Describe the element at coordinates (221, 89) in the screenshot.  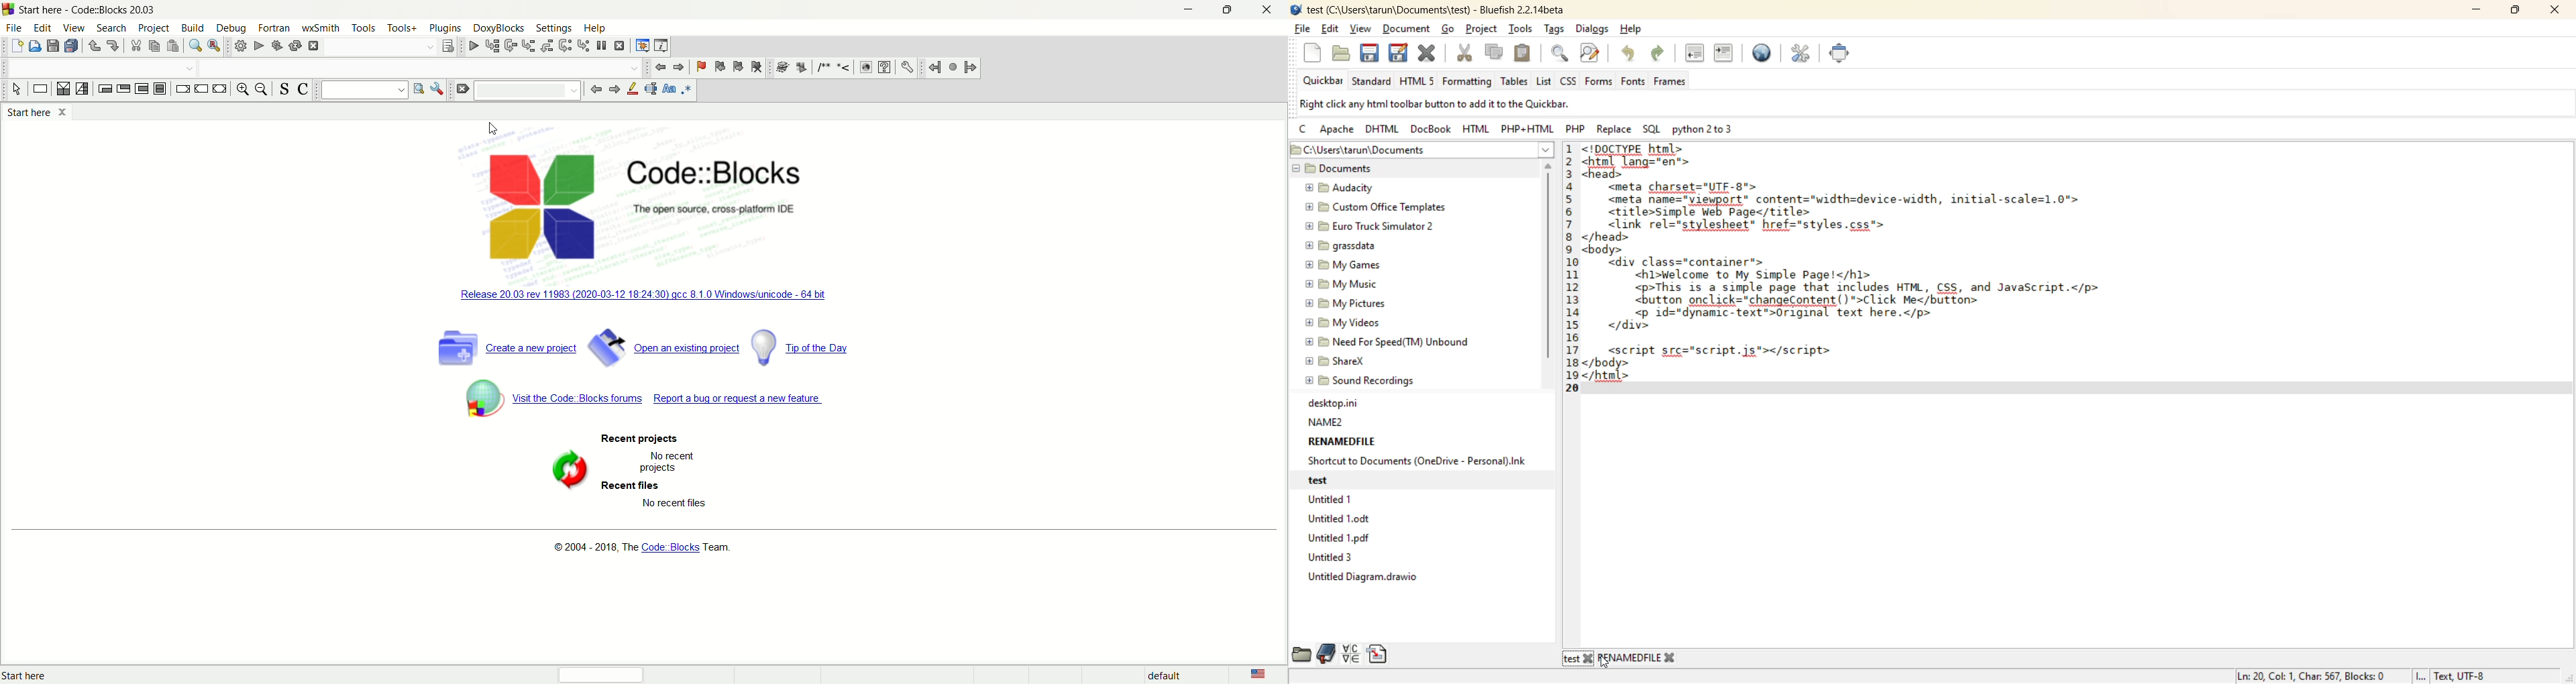
I see `return instruction` at that location.